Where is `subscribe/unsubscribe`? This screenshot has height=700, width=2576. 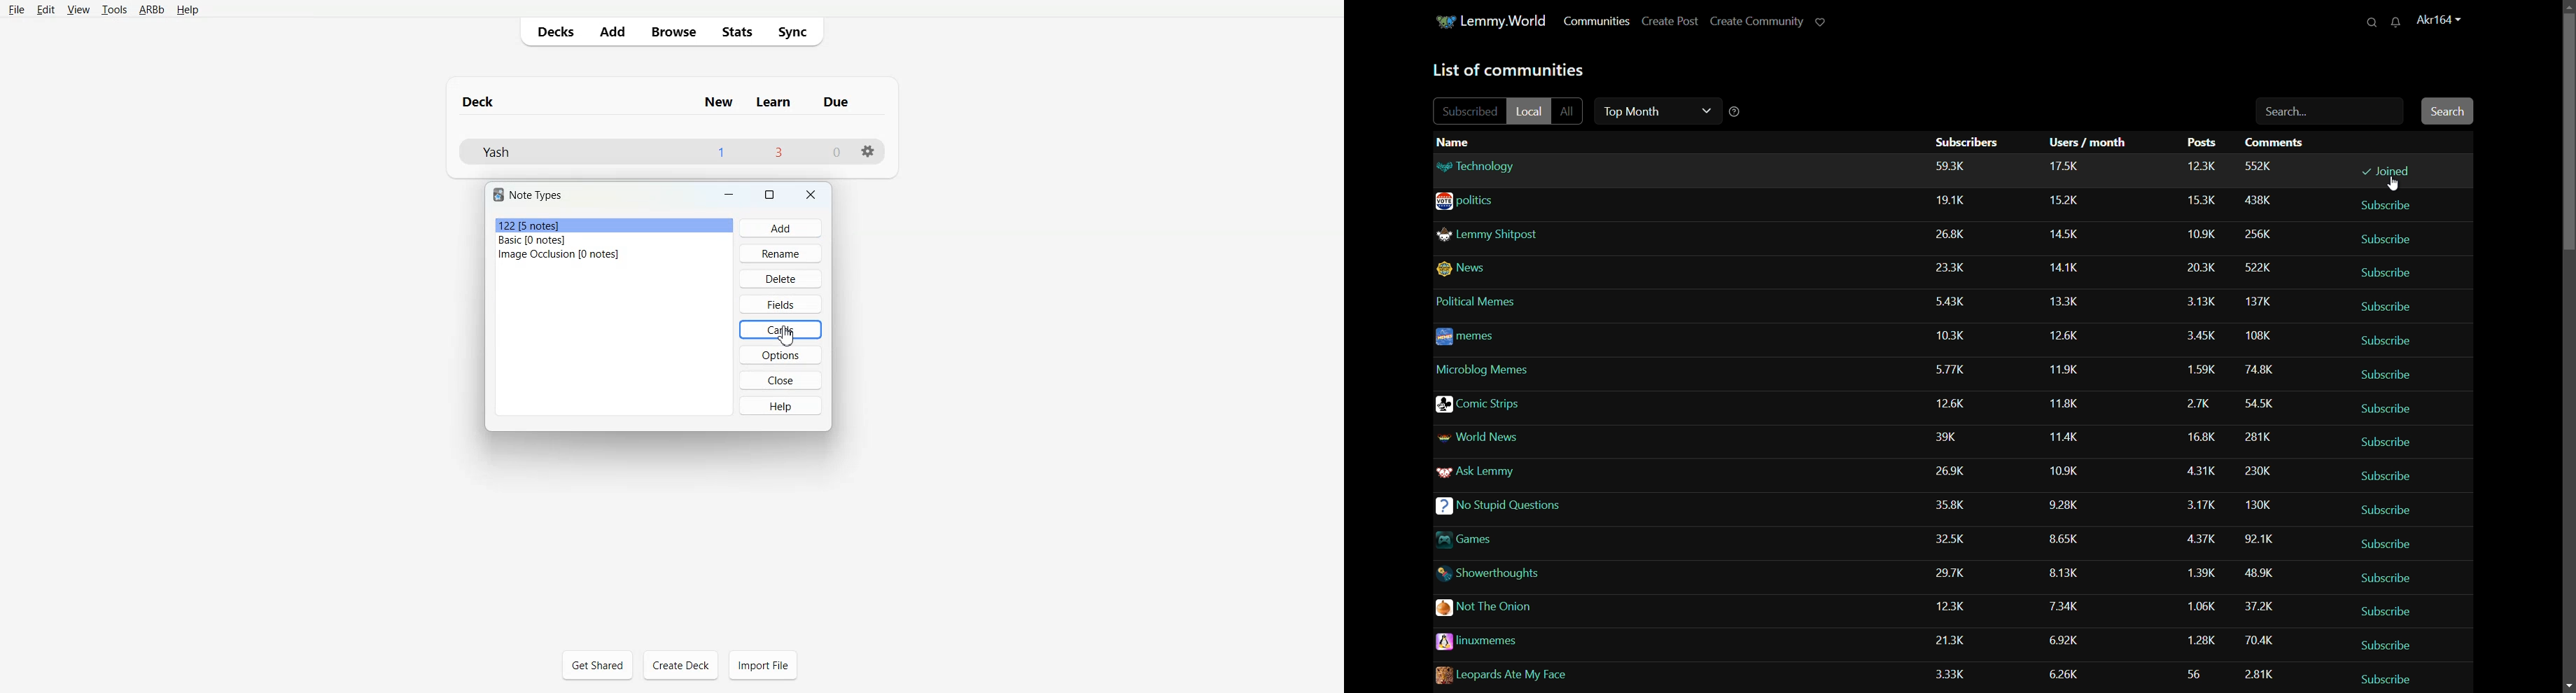 subscribe/unsubscribe is located at coordinates (2395, 576).